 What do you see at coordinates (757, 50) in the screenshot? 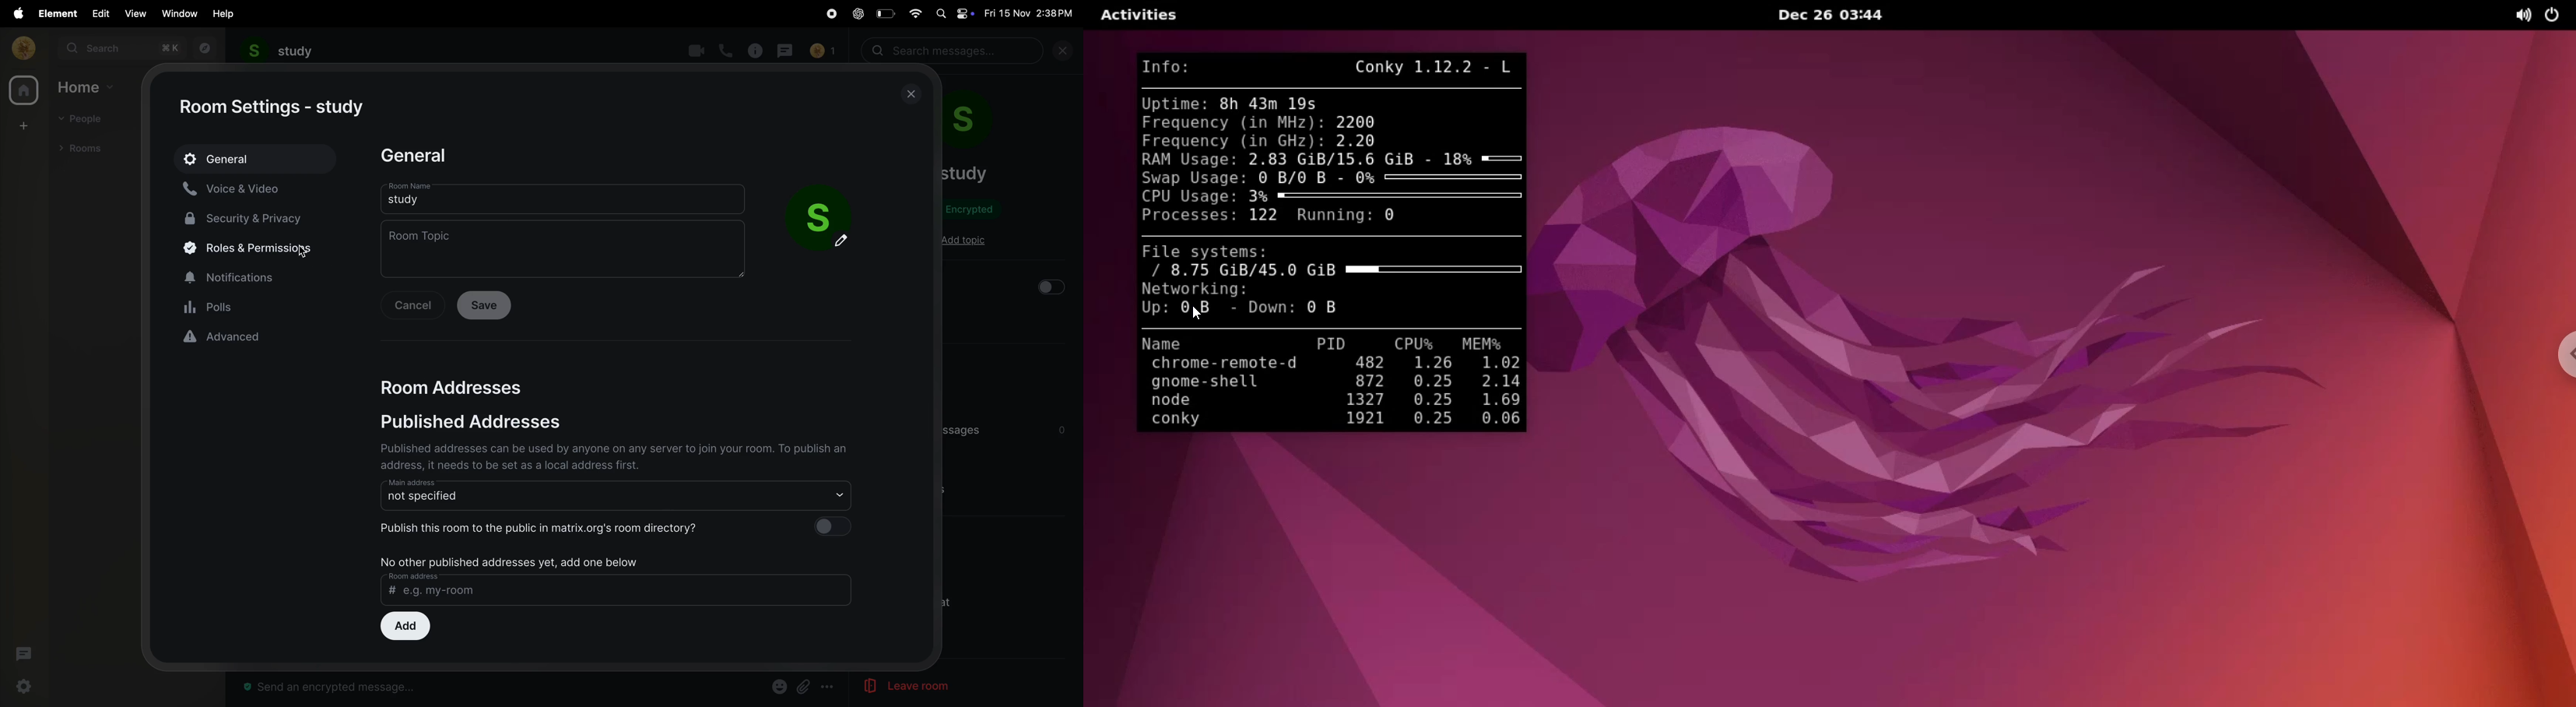
I see `info` at bounding box center [757, 50].